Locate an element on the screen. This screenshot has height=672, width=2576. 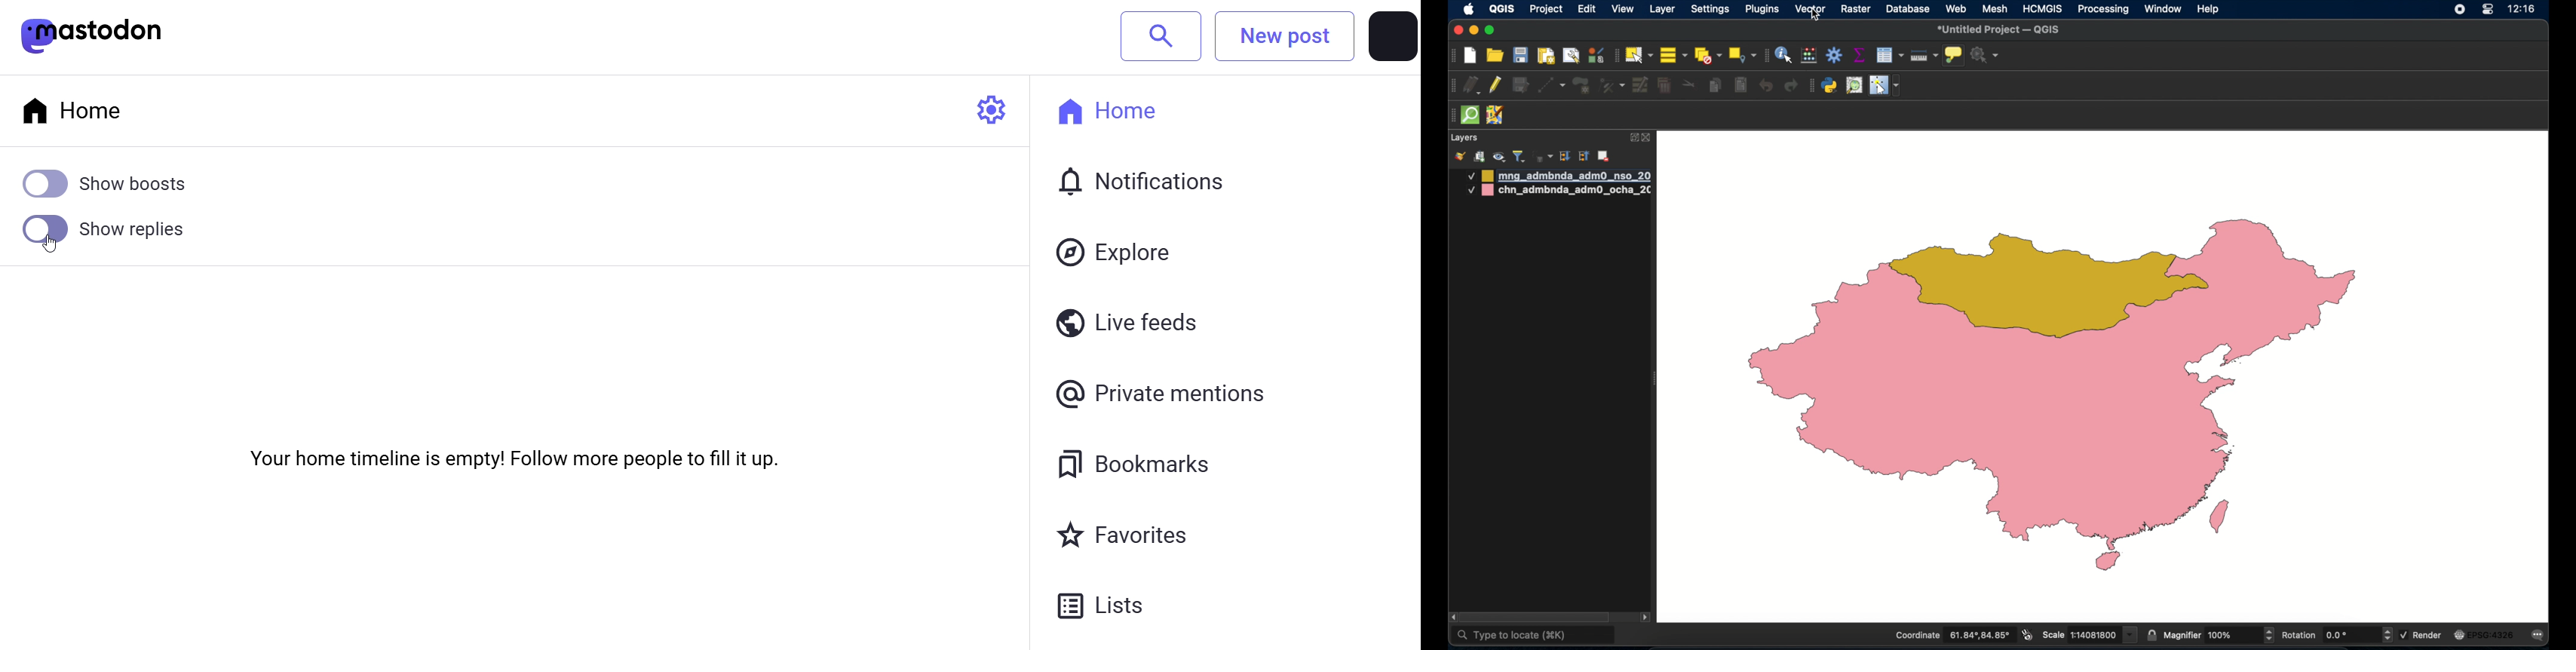
HCMGIS is located at coordinates (2042, 8).